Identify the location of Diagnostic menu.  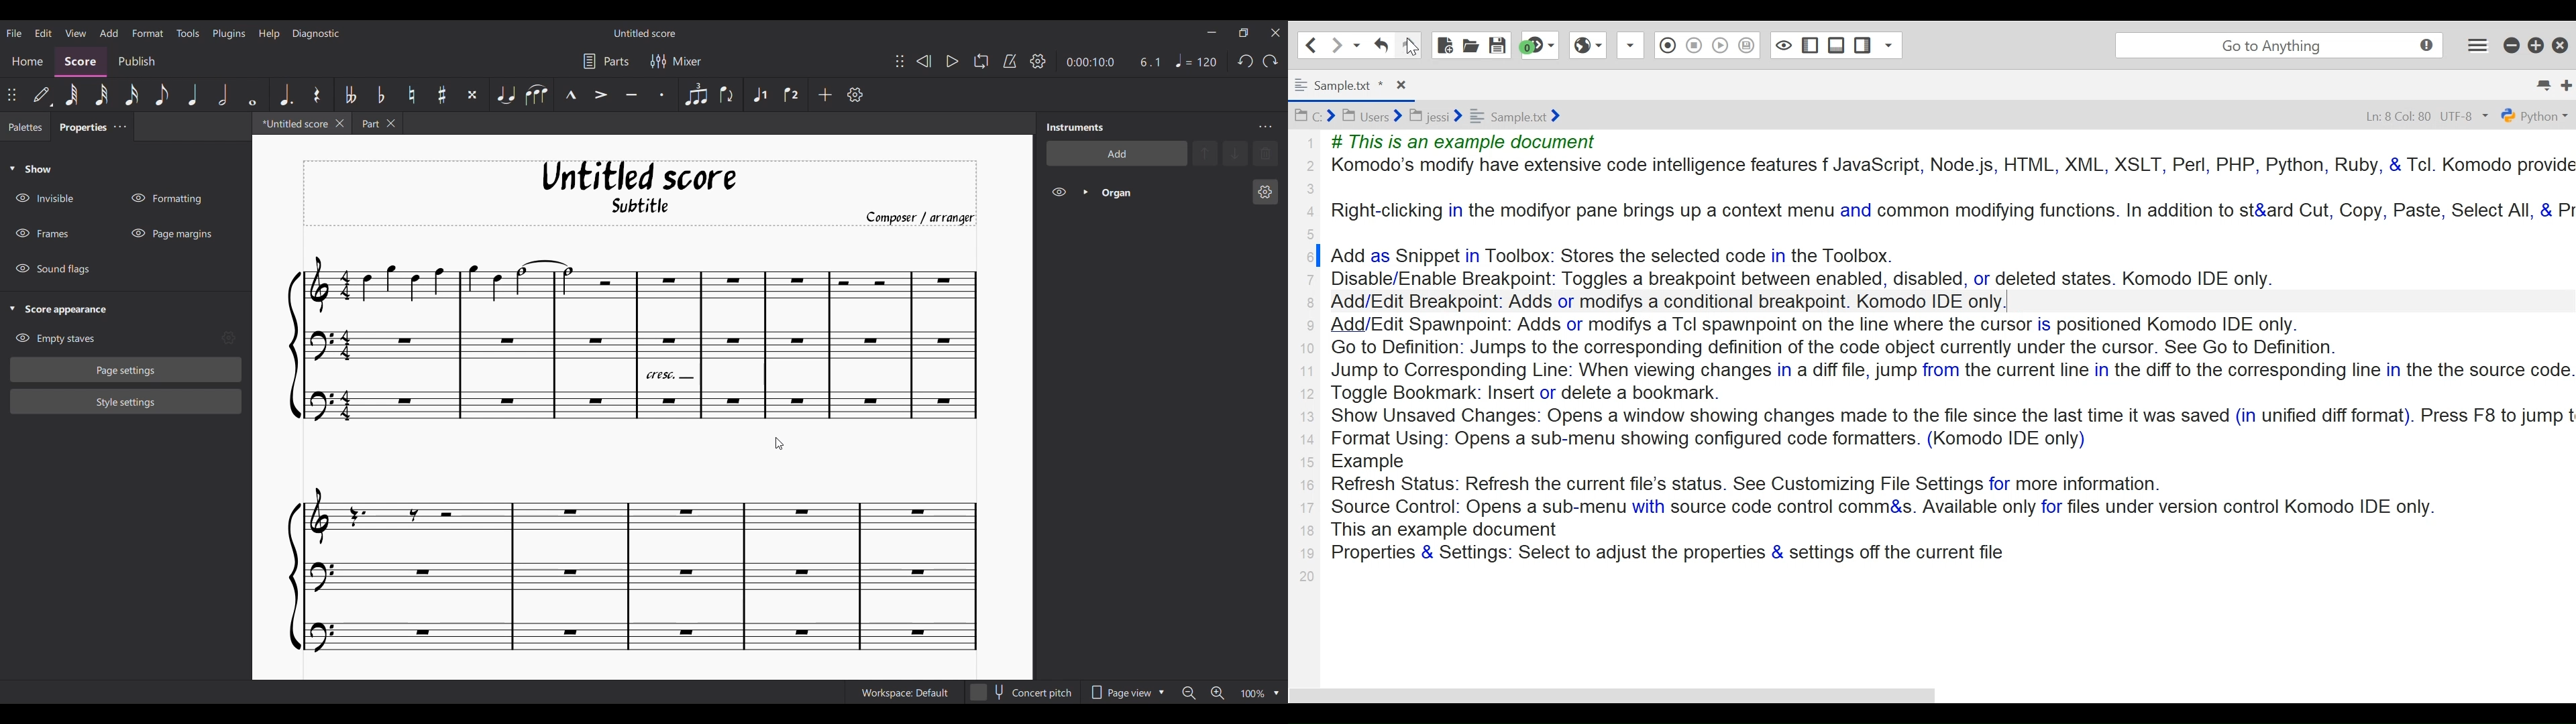
(317, 34).